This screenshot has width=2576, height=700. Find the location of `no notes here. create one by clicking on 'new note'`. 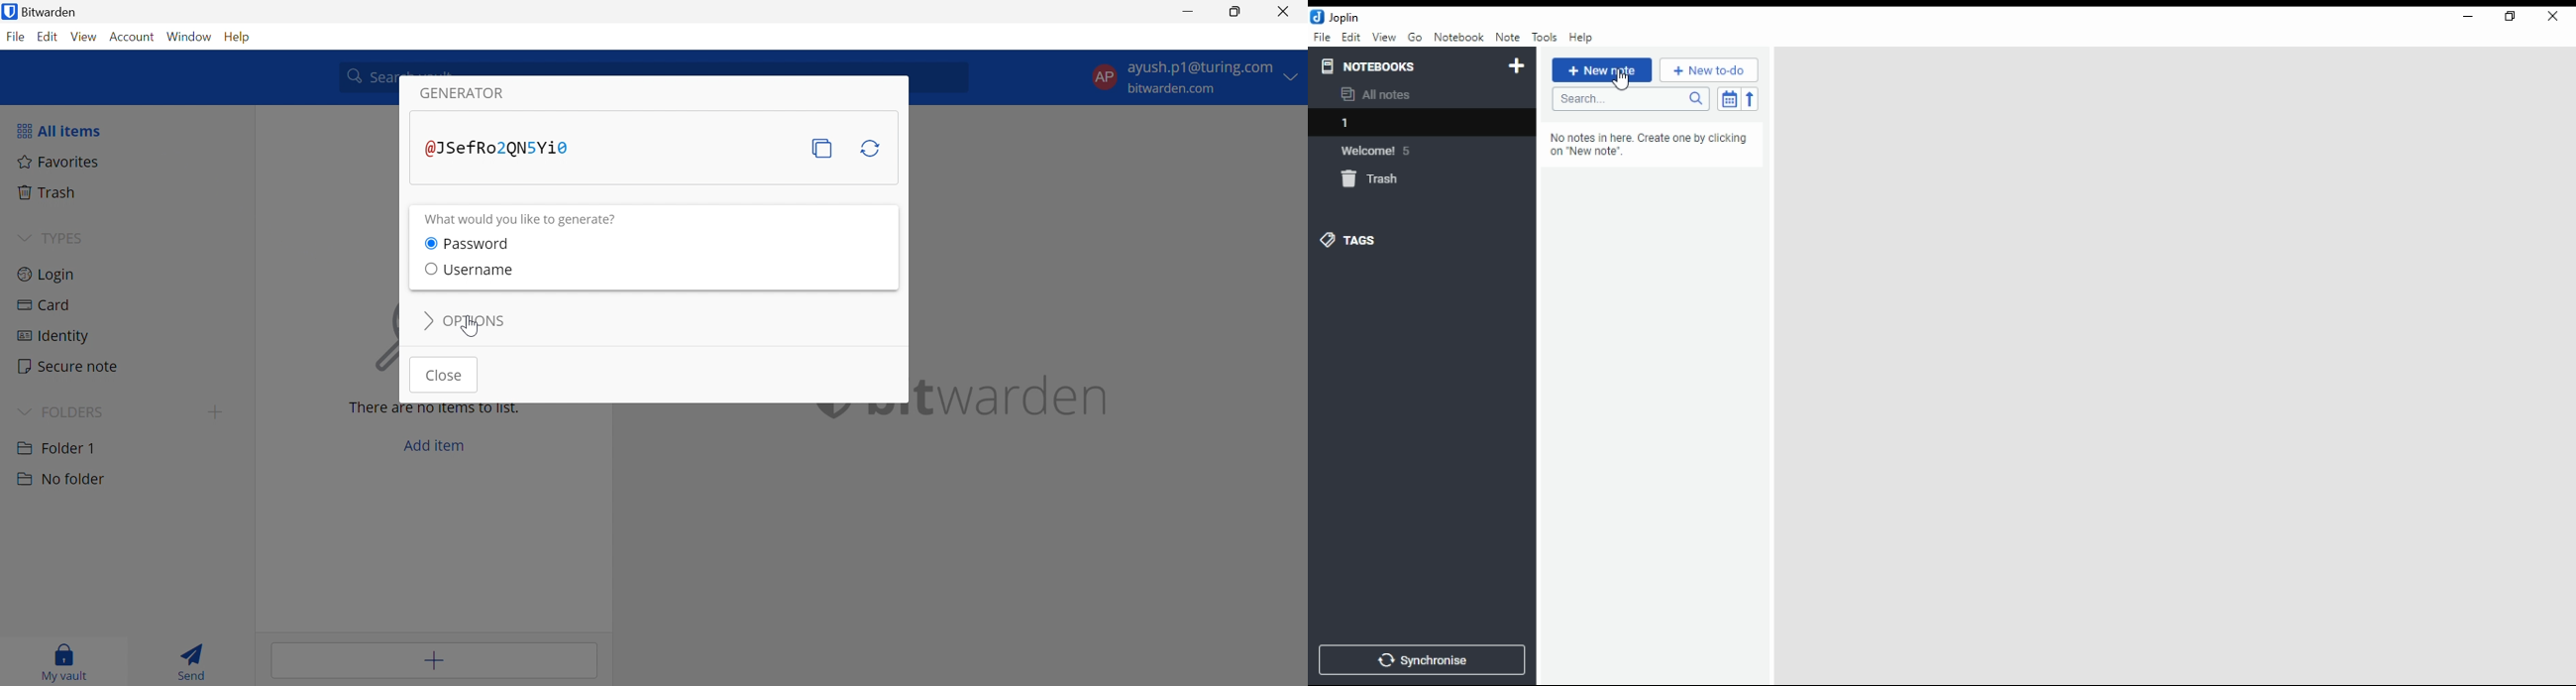

no notes here. create one by clicking on 'new note' is located at coordinates (1658, 145).